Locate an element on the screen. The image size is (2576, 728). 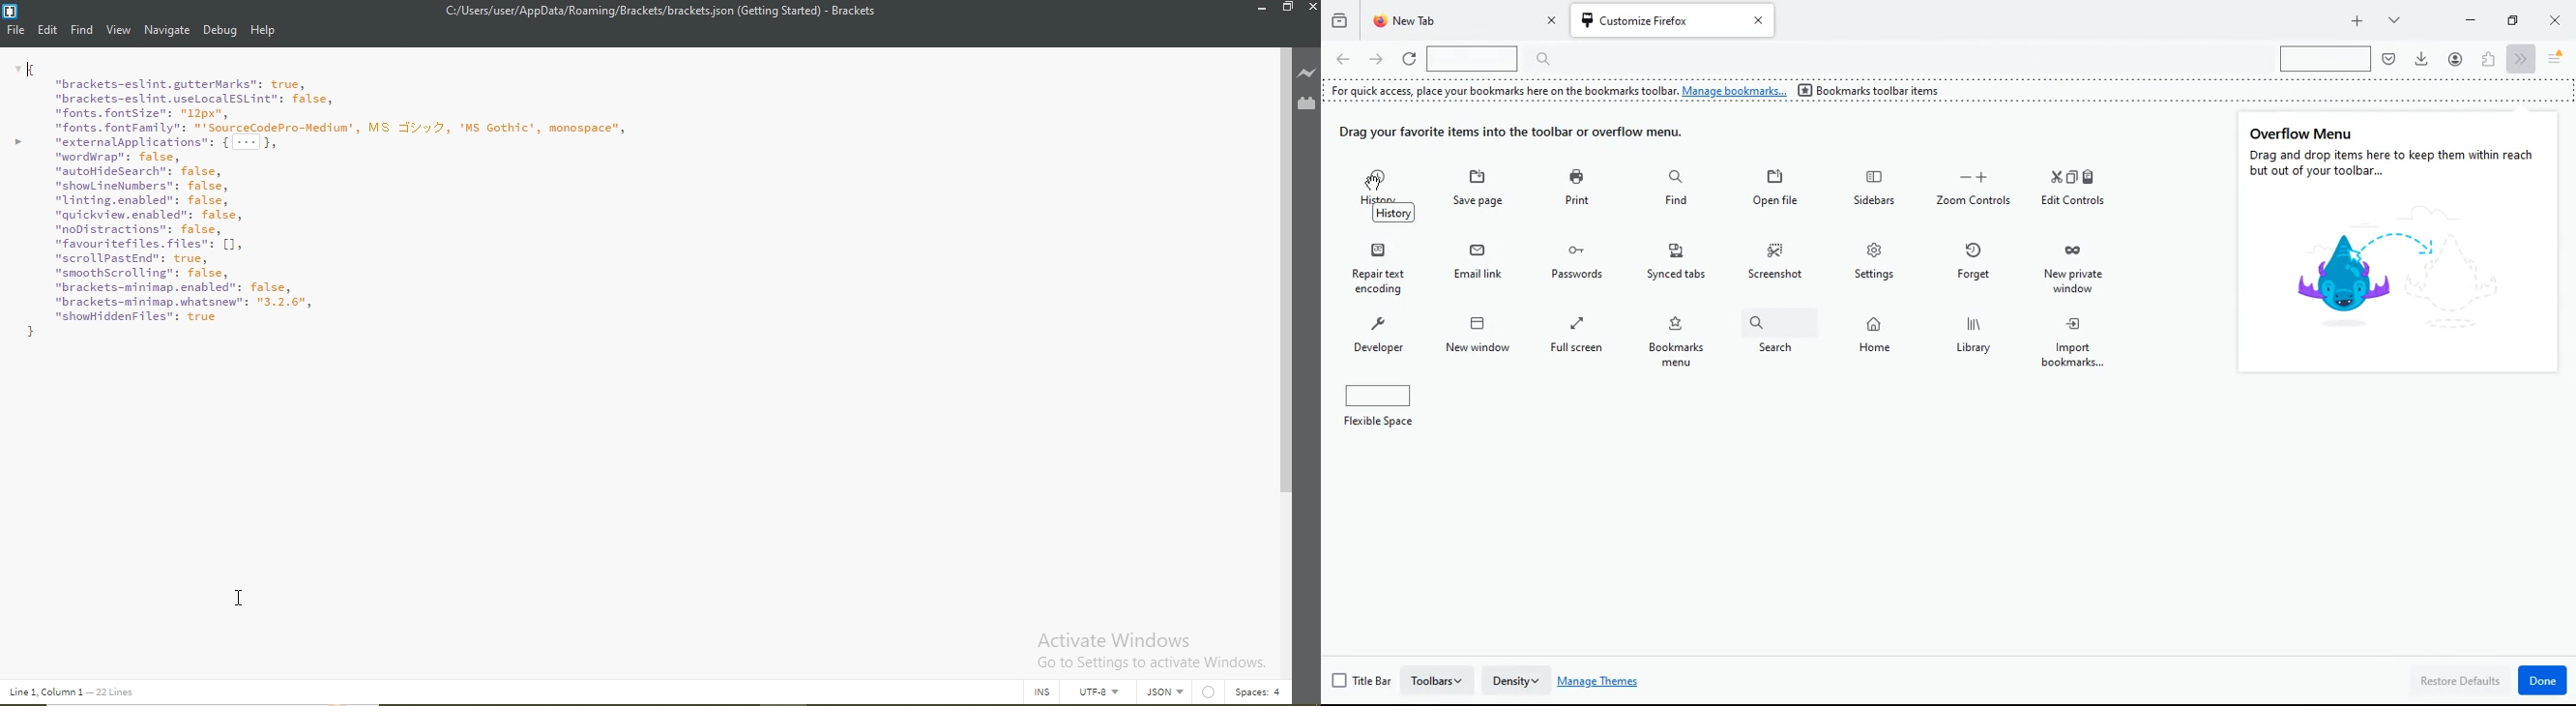
search is located at coordinates (1777, 340).